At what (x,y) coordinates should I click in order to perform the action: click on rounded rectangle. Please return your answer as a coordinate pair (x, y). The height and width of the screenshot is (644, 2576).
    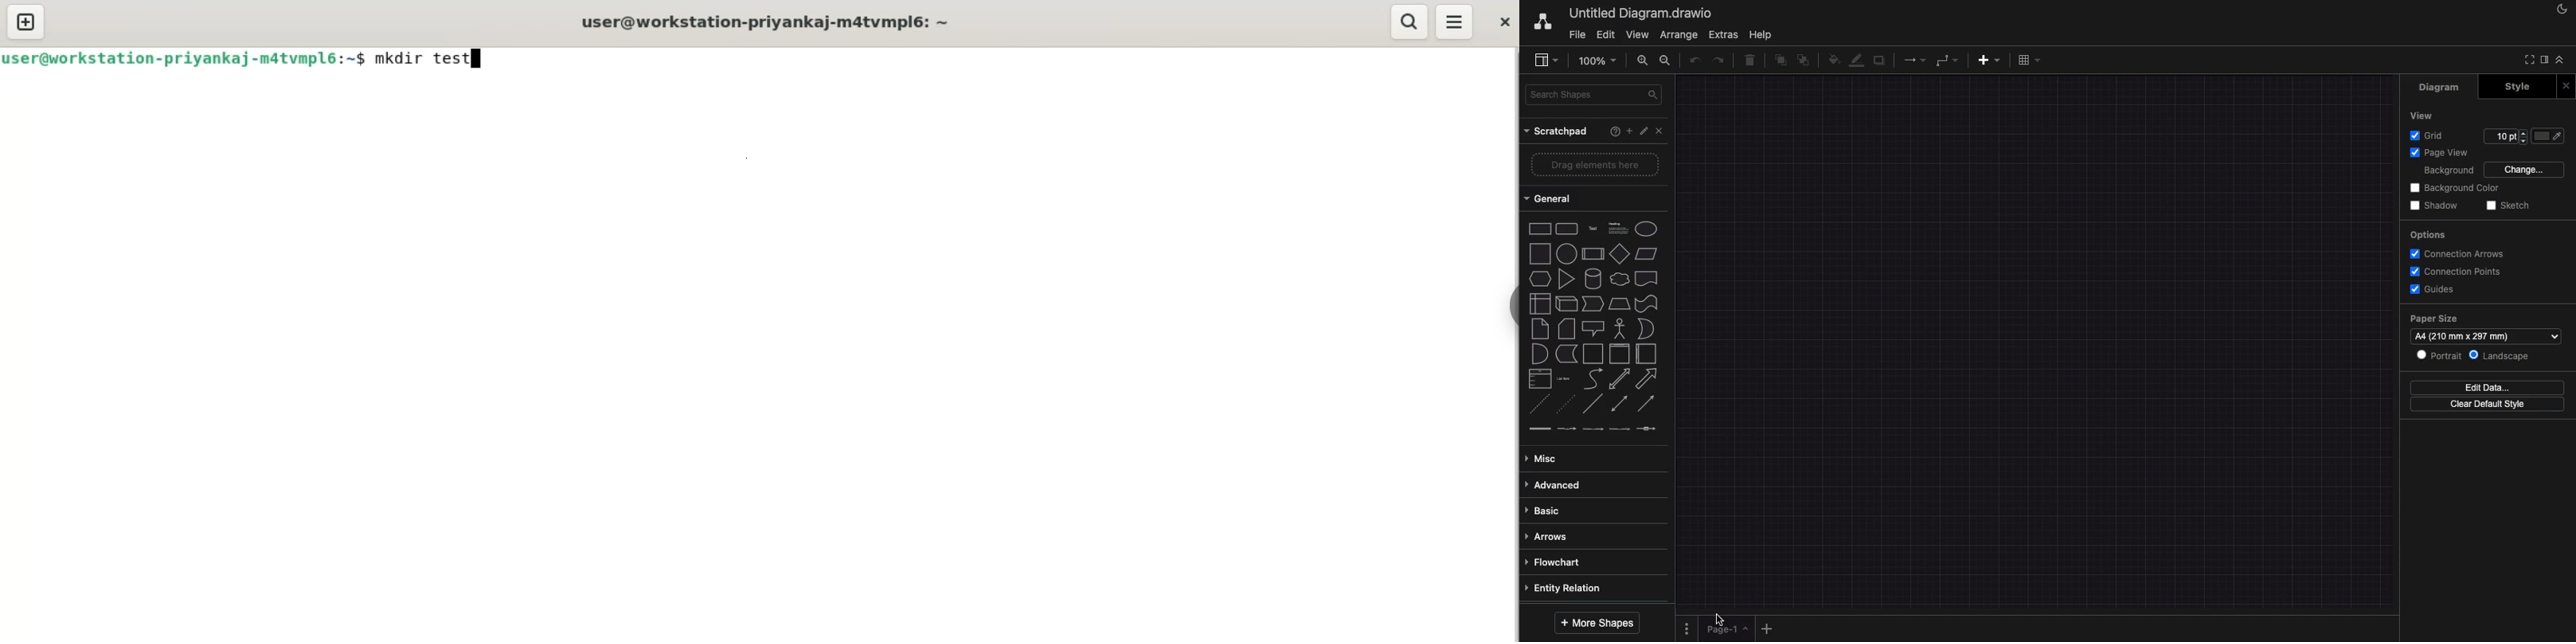
    Looking at the image, I should click on (1568, 229).